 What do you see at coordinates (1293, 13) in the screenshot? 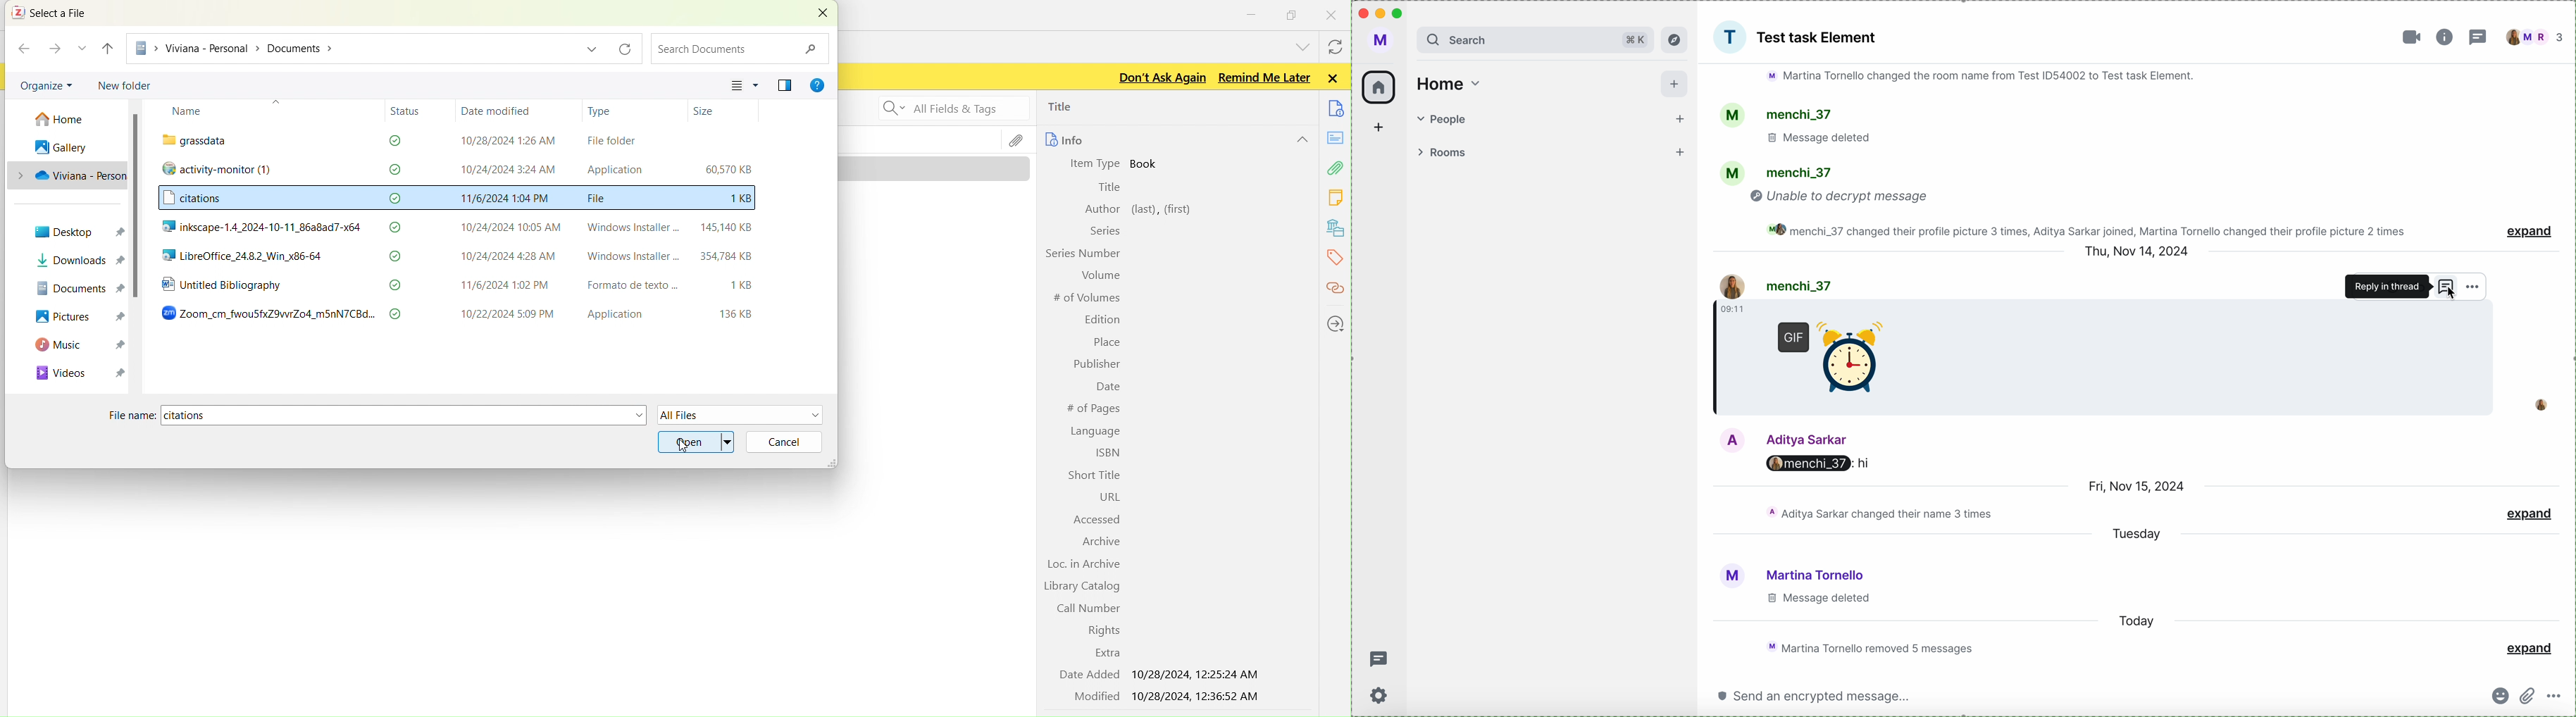
I see `windows` at bounding box center [1293, 13].